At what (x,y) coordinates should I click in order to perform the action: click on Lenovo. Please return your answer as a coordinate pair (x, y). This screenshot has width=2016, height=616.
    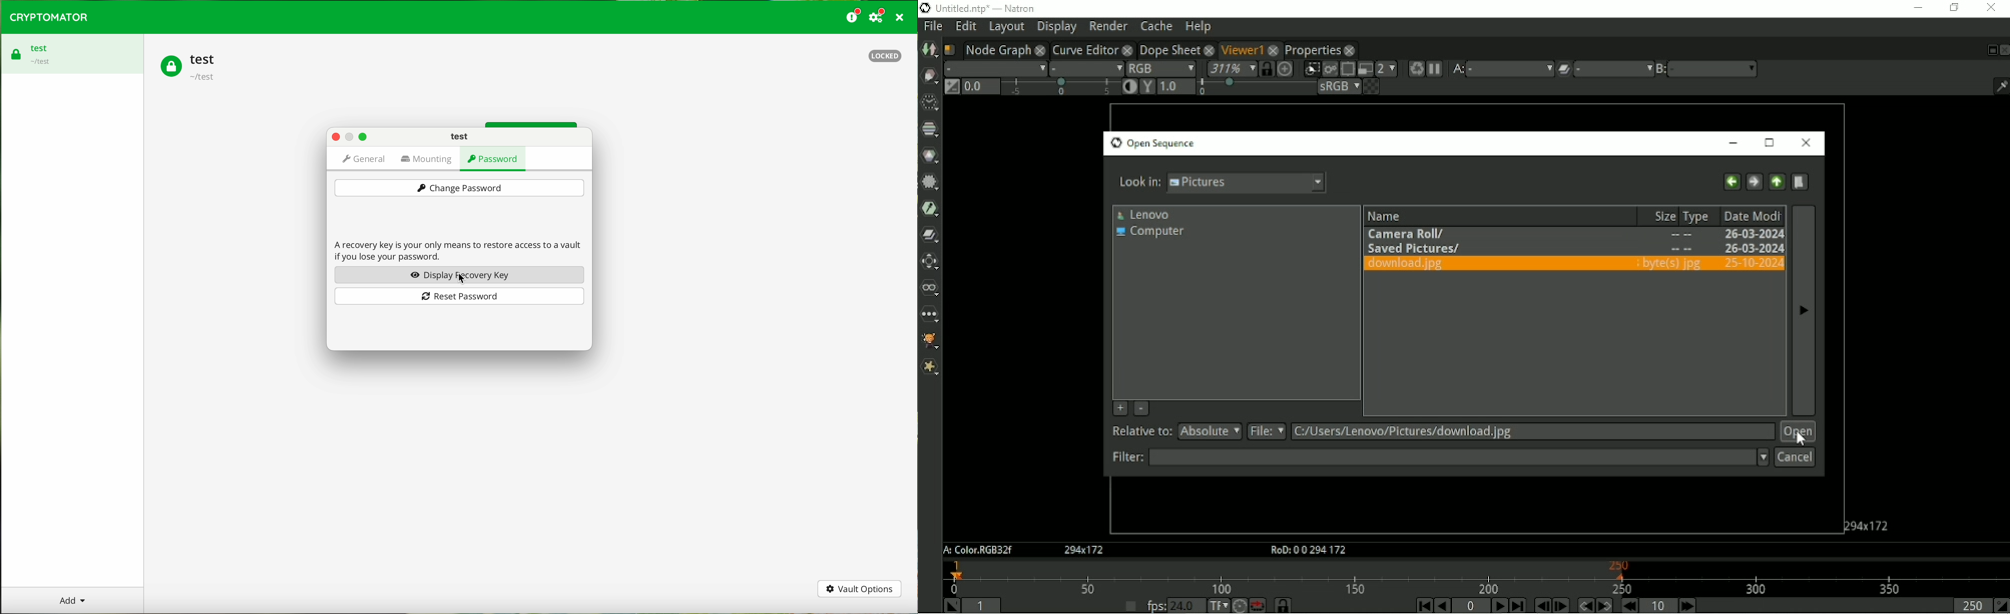
    Looking at the image, I should click on (1144, 215).